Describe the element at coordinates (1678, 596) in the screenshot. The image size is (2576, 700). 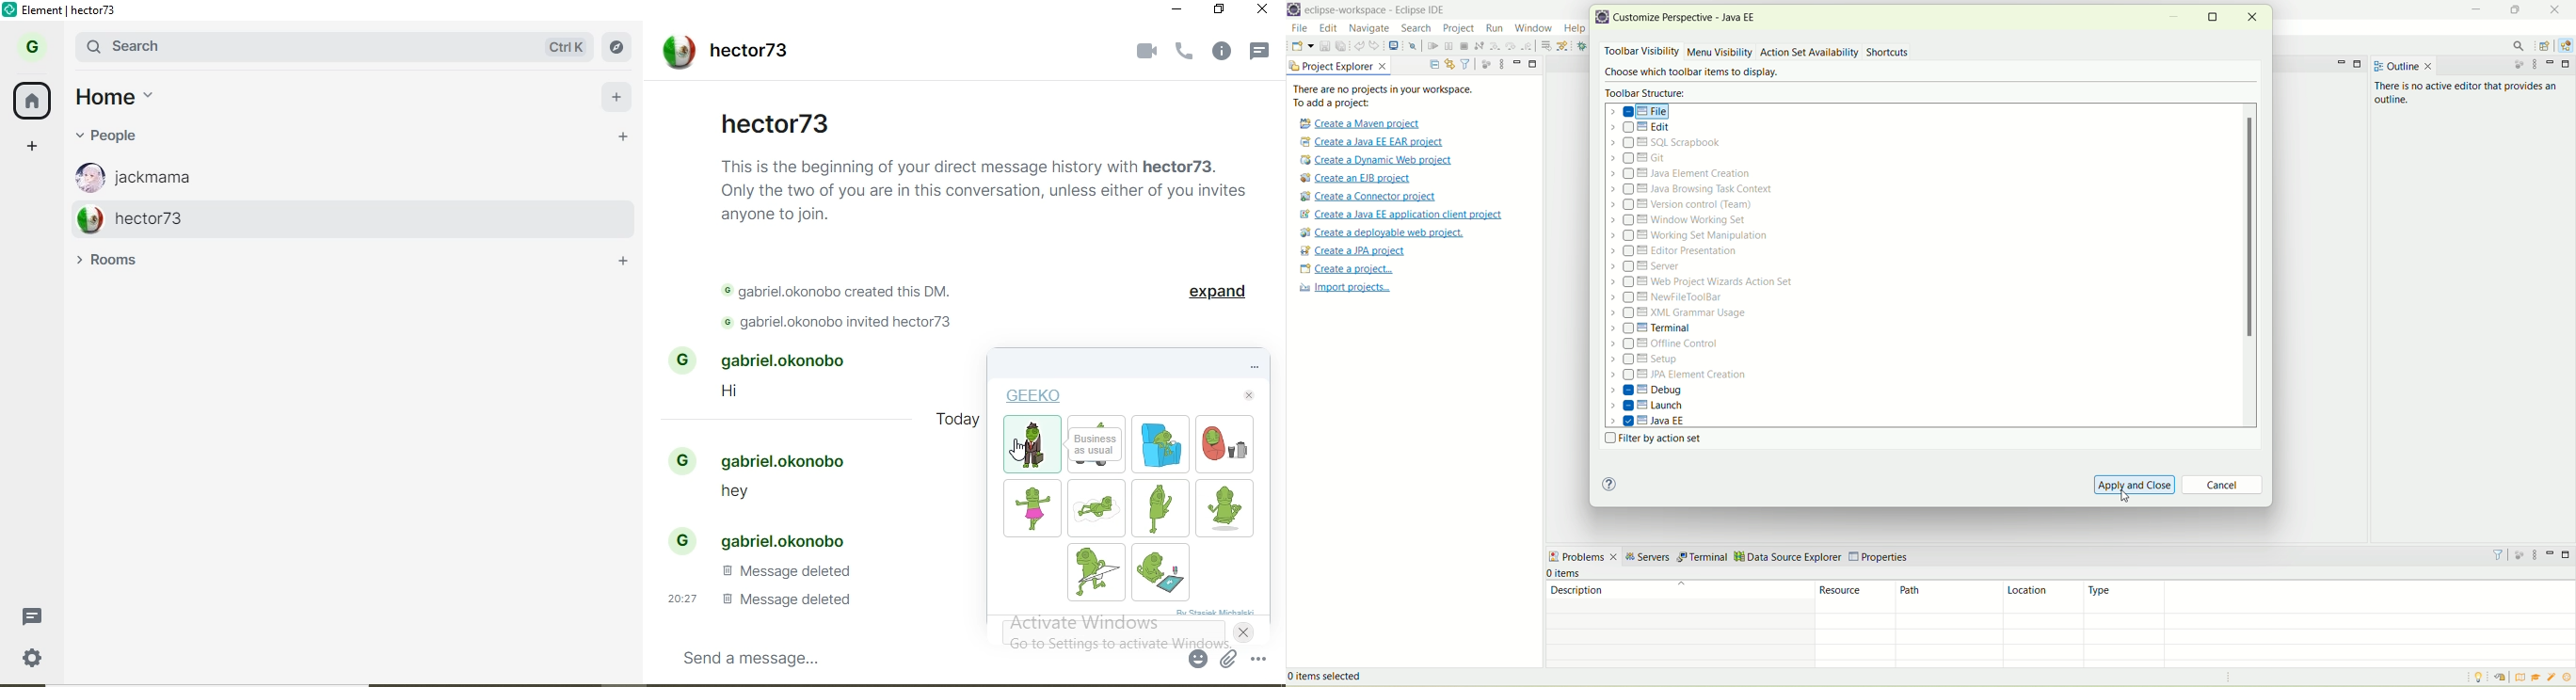
I see `description` at that location.